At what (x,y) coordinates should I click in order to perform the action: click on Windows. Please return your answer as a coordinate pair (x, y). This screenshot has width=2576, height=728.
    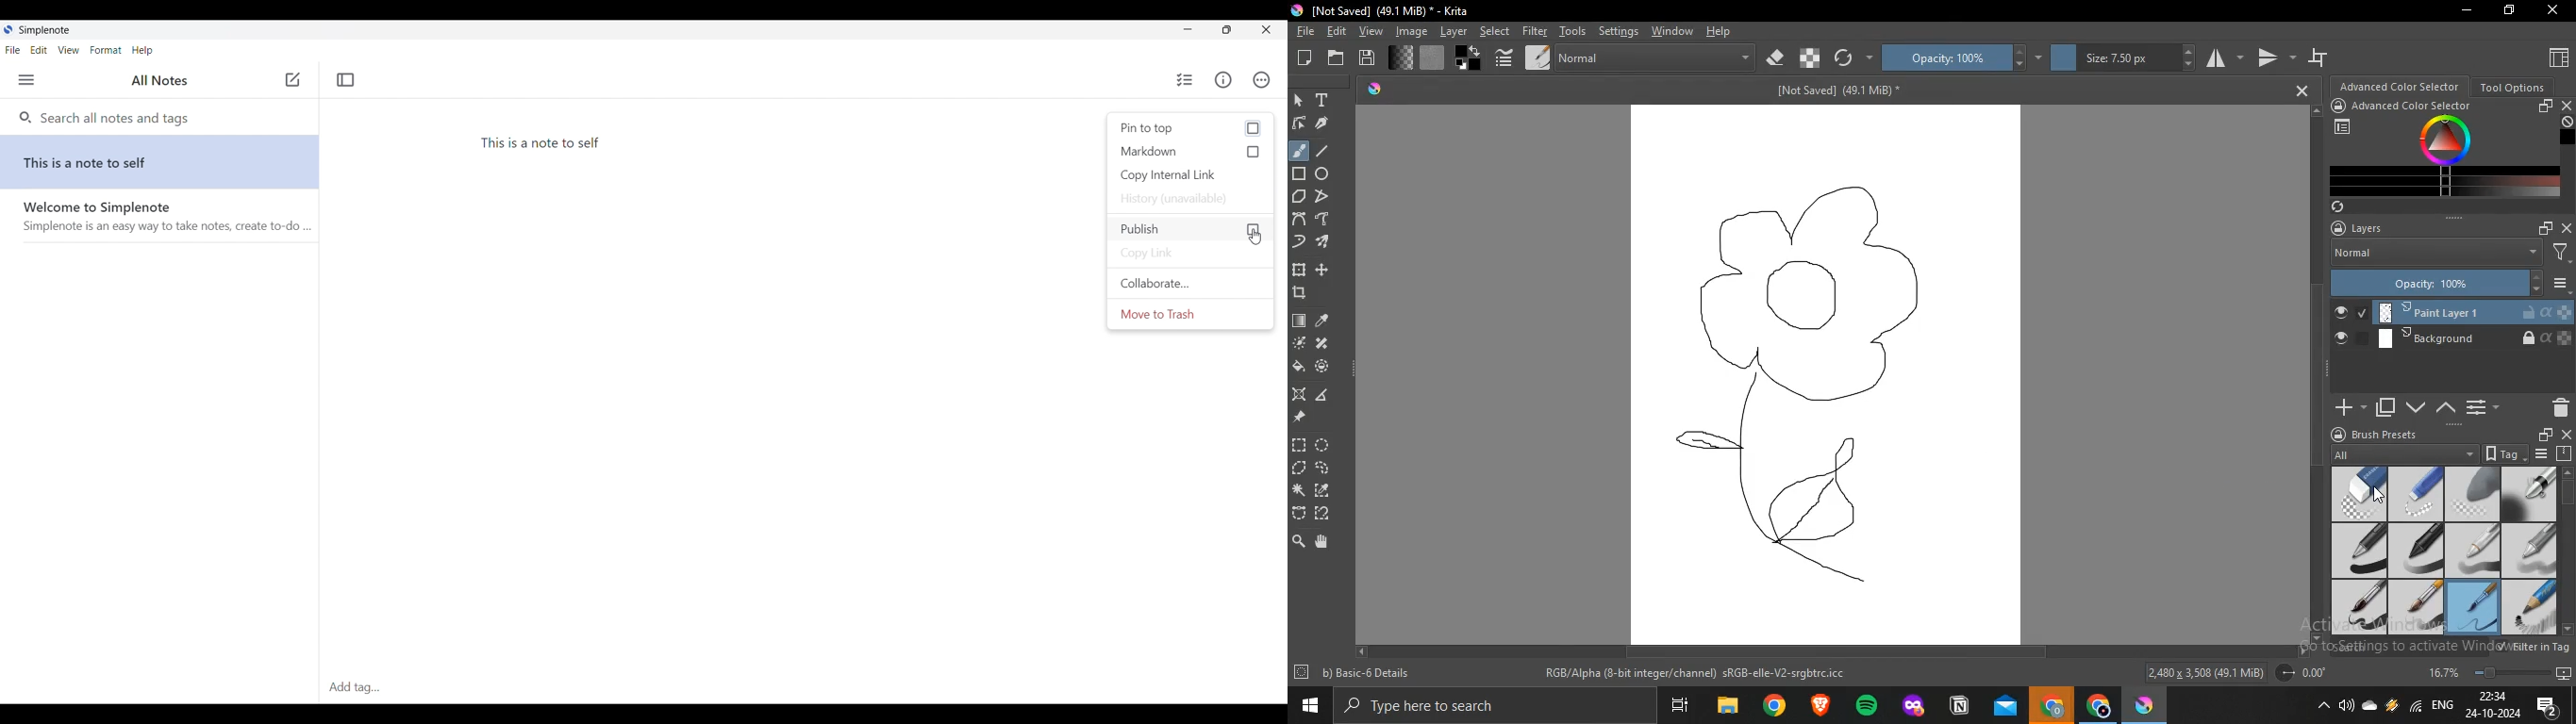
    Looking at the image, I should click on (1306, 705).